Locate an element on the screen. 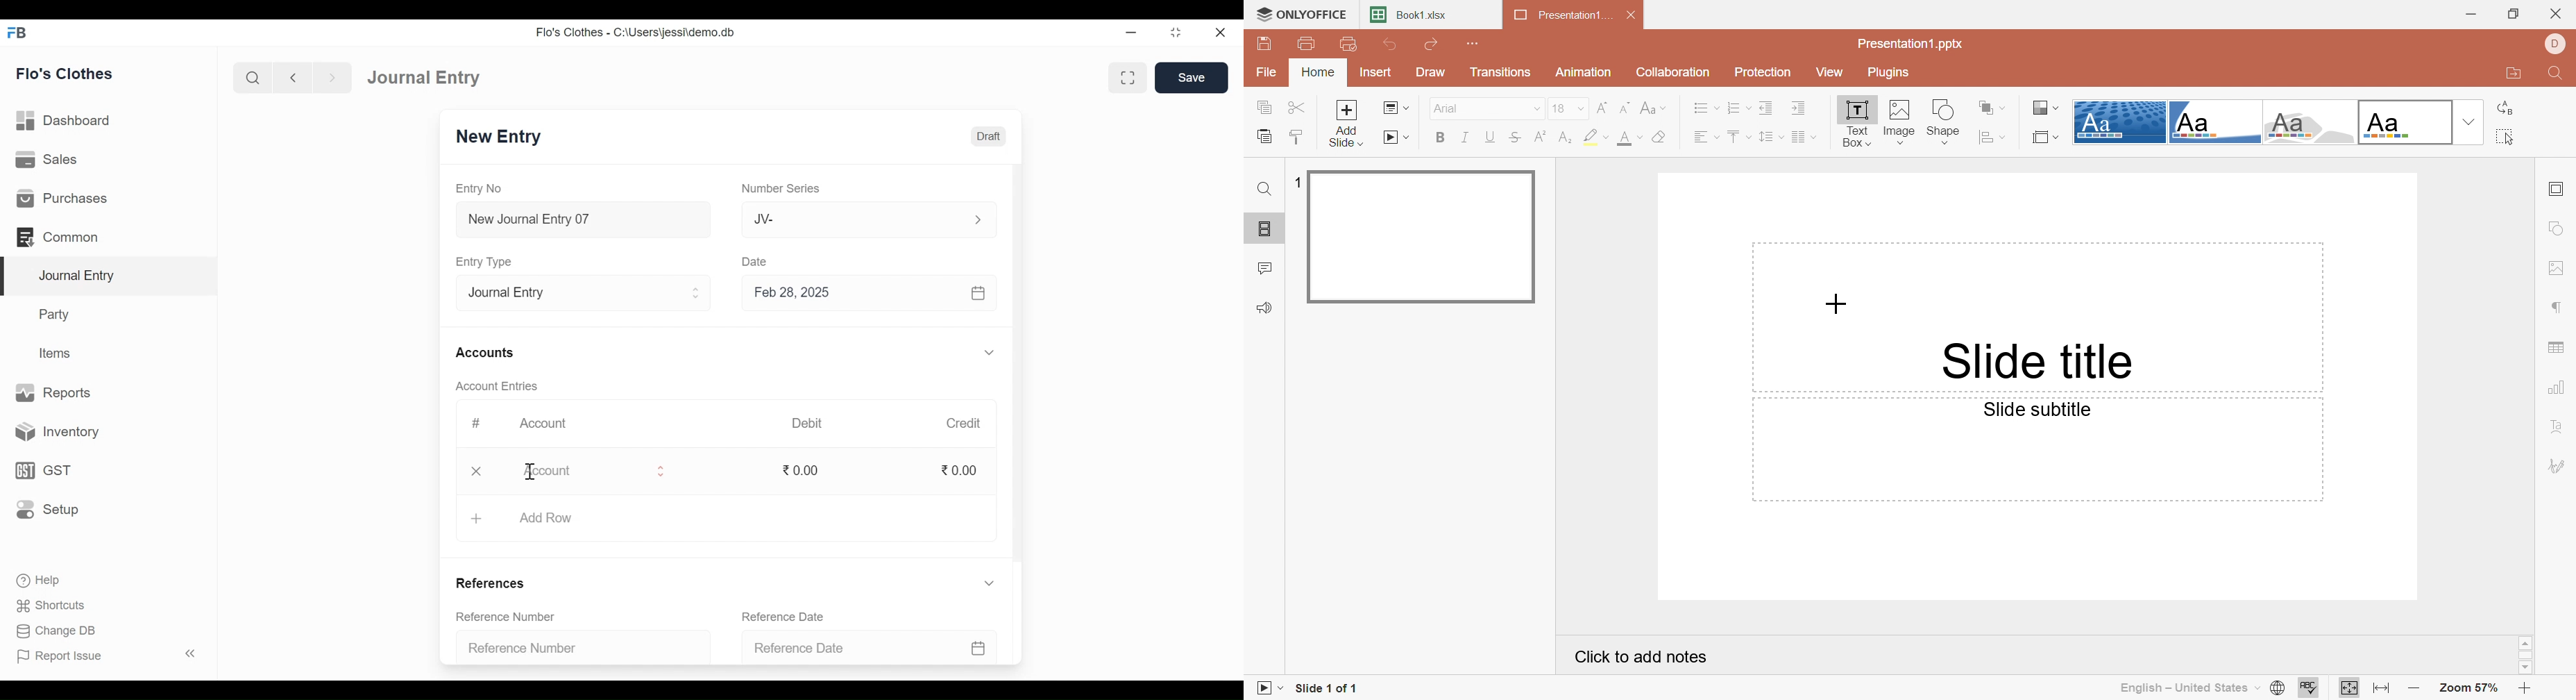 The image size is (2576, 700). Text Cursor is located at coordinates (530, 472).